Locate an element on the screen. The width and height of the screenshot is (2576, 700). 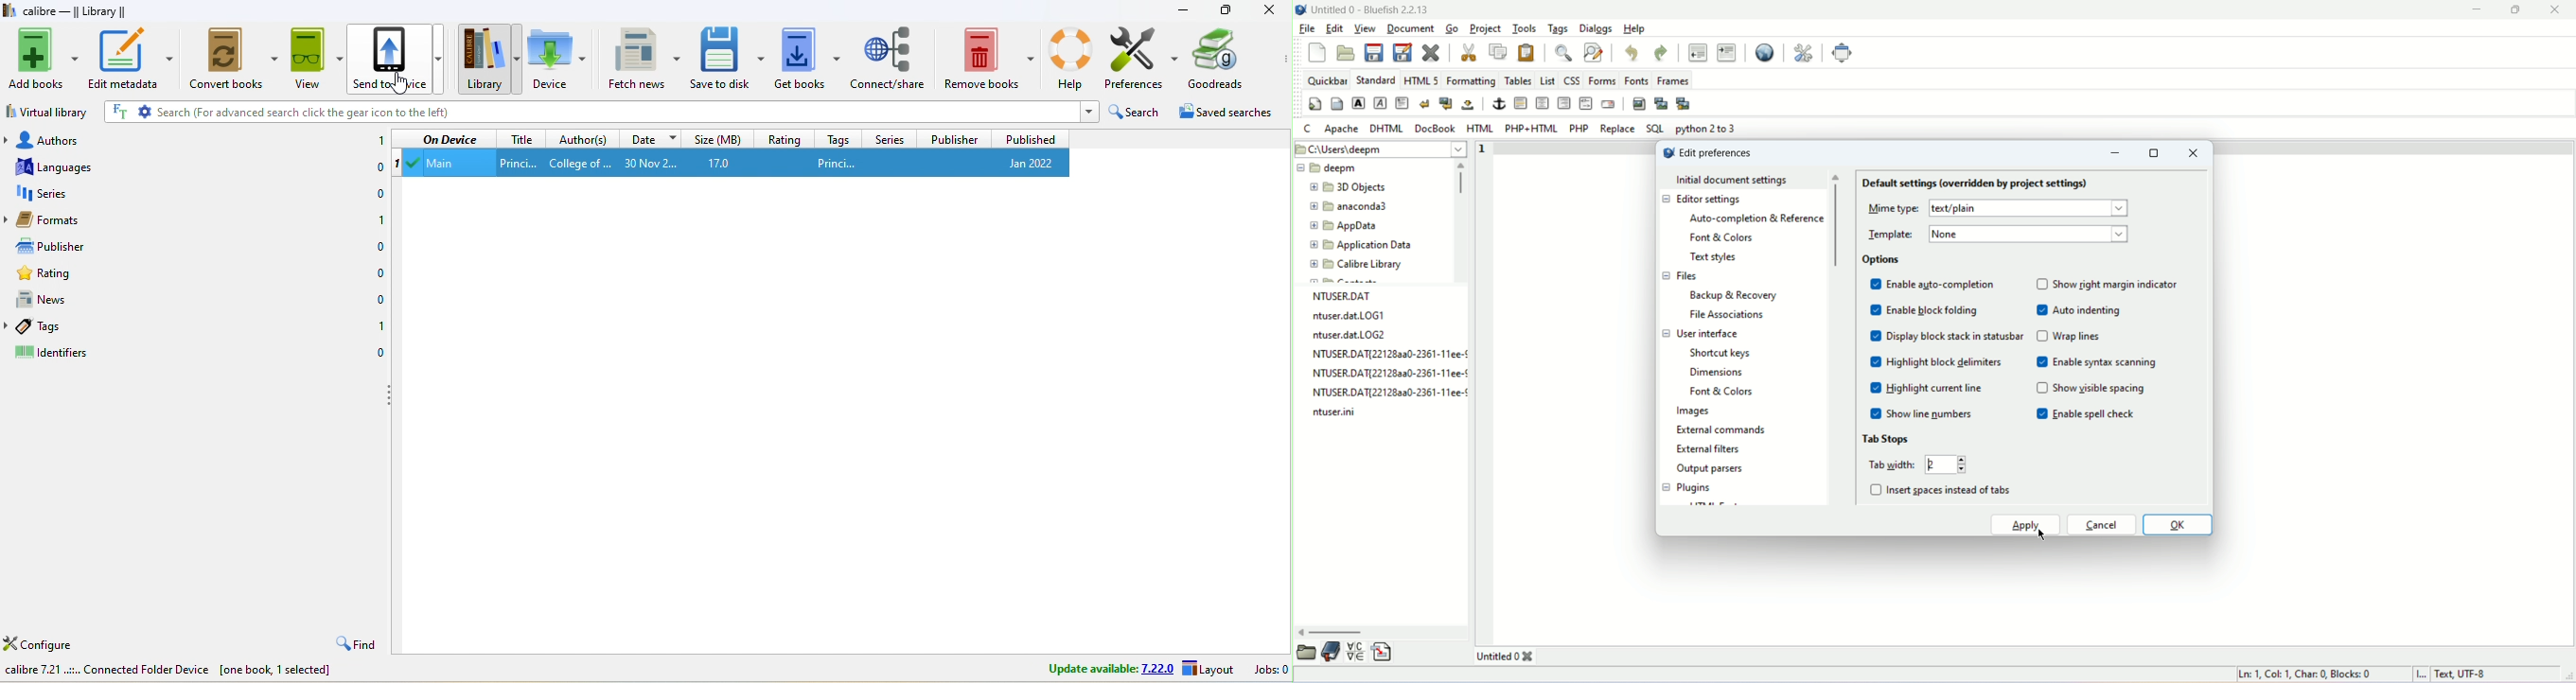
logo is located at coordinates (1665, 153).